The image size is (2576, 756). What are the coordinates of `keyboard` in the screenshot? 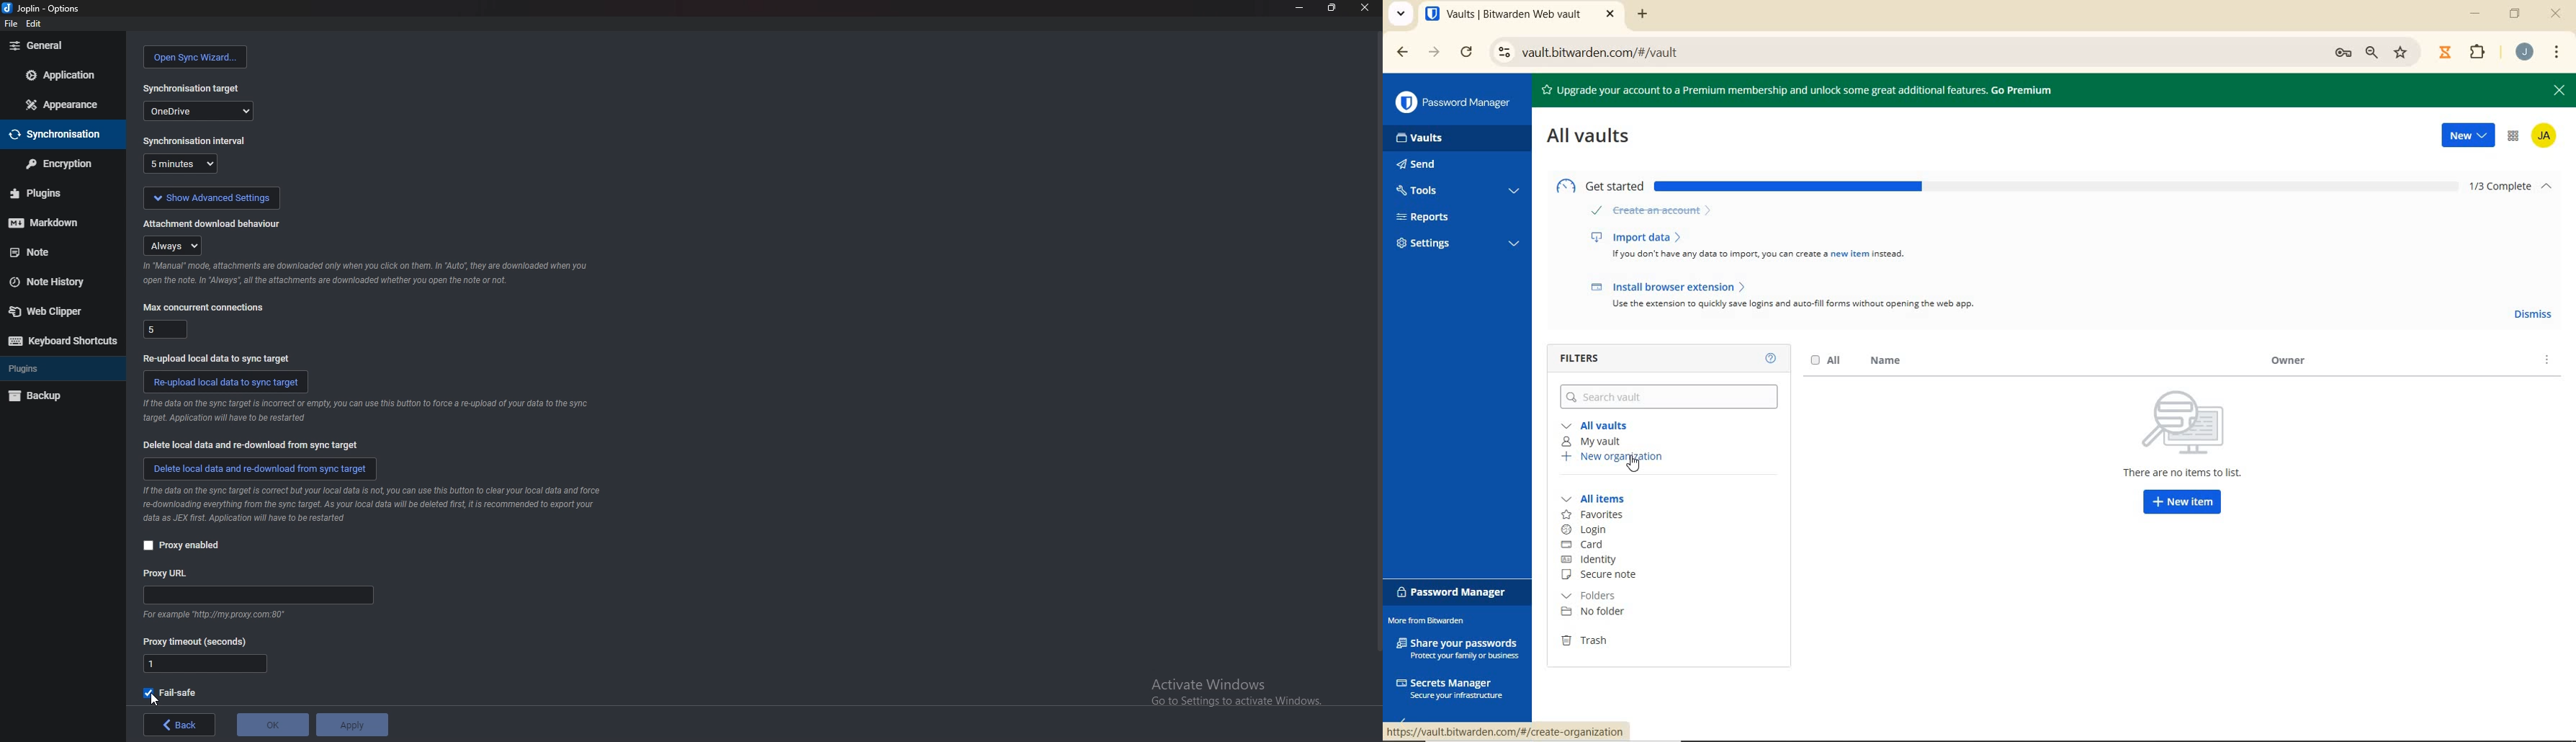 It's located at (62, 339).